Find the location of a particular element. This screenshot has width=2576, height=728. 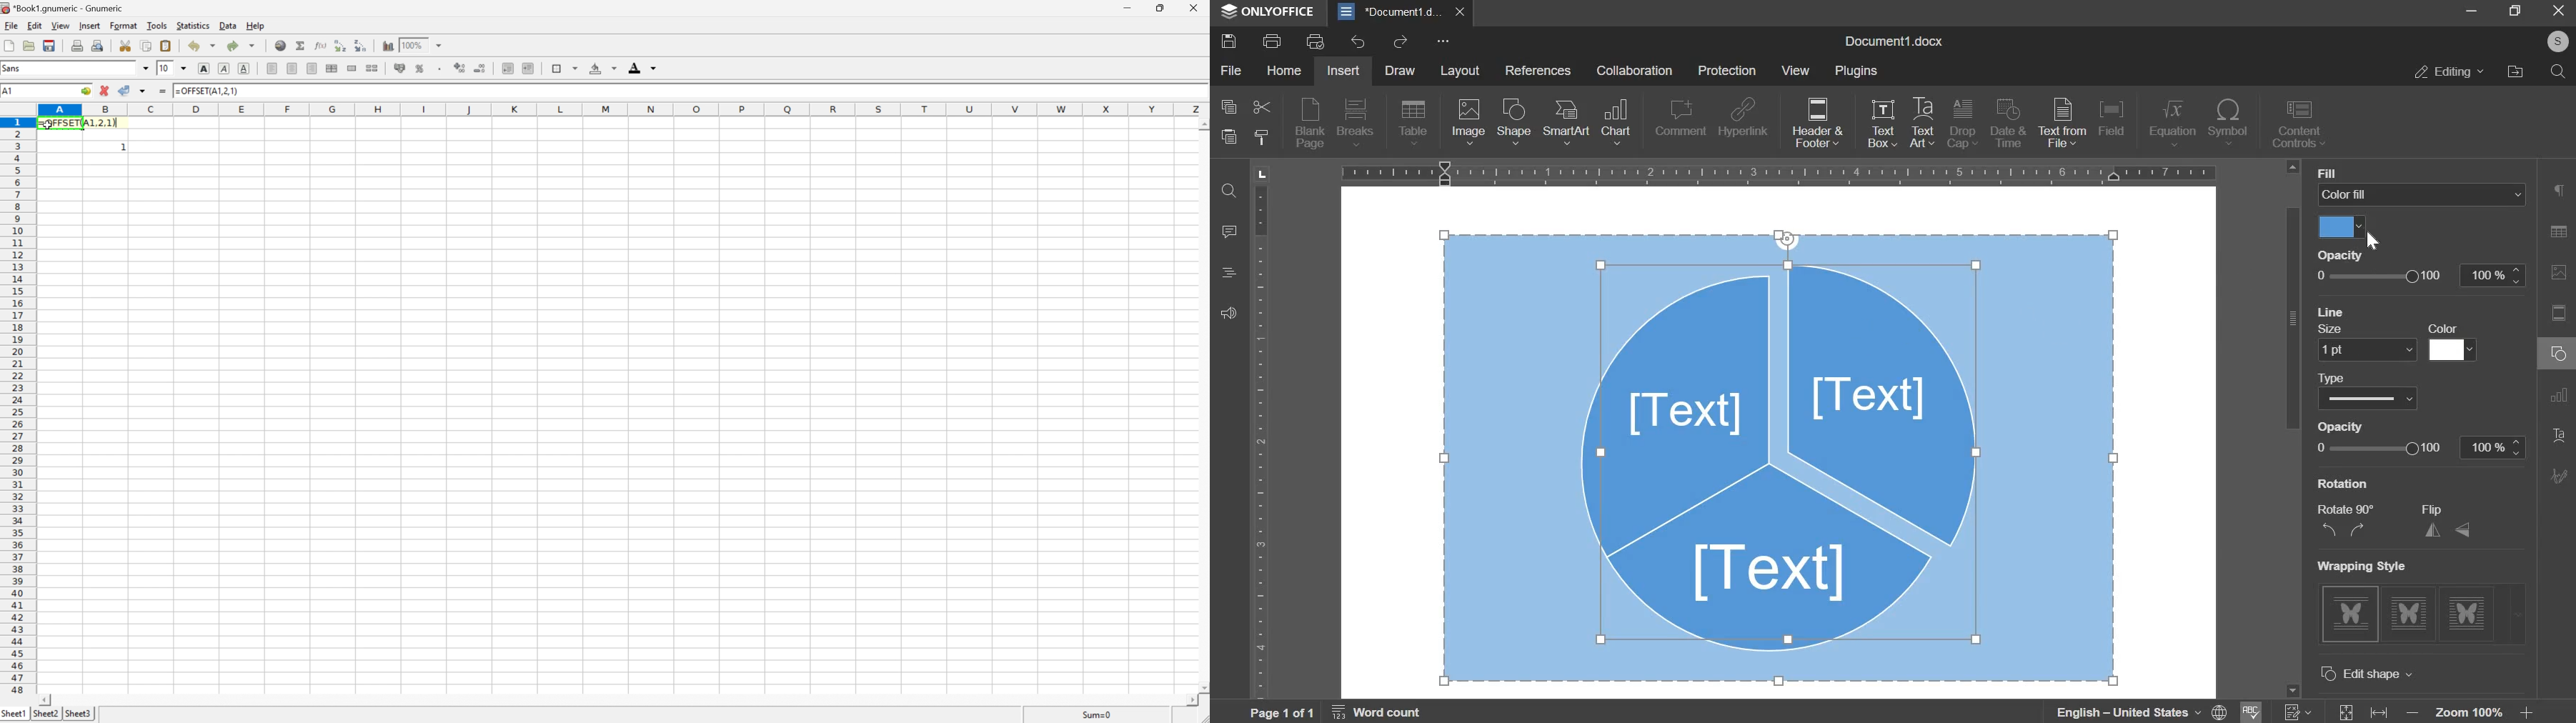

increase indent is located at coordinates (528, 67).